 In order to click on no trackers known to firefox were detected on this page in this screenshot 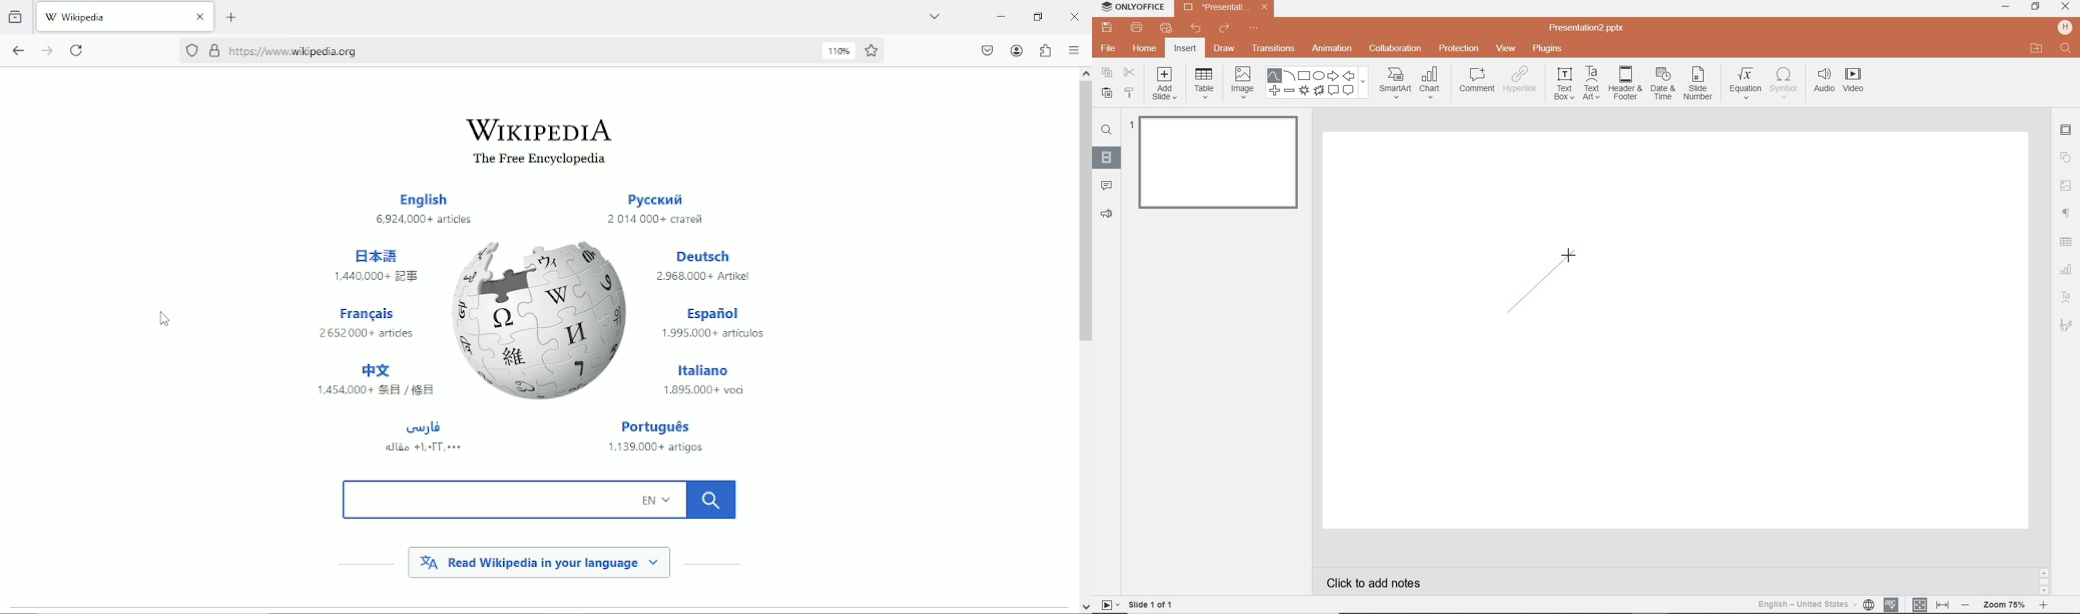, I will do `click(190, 49)`.